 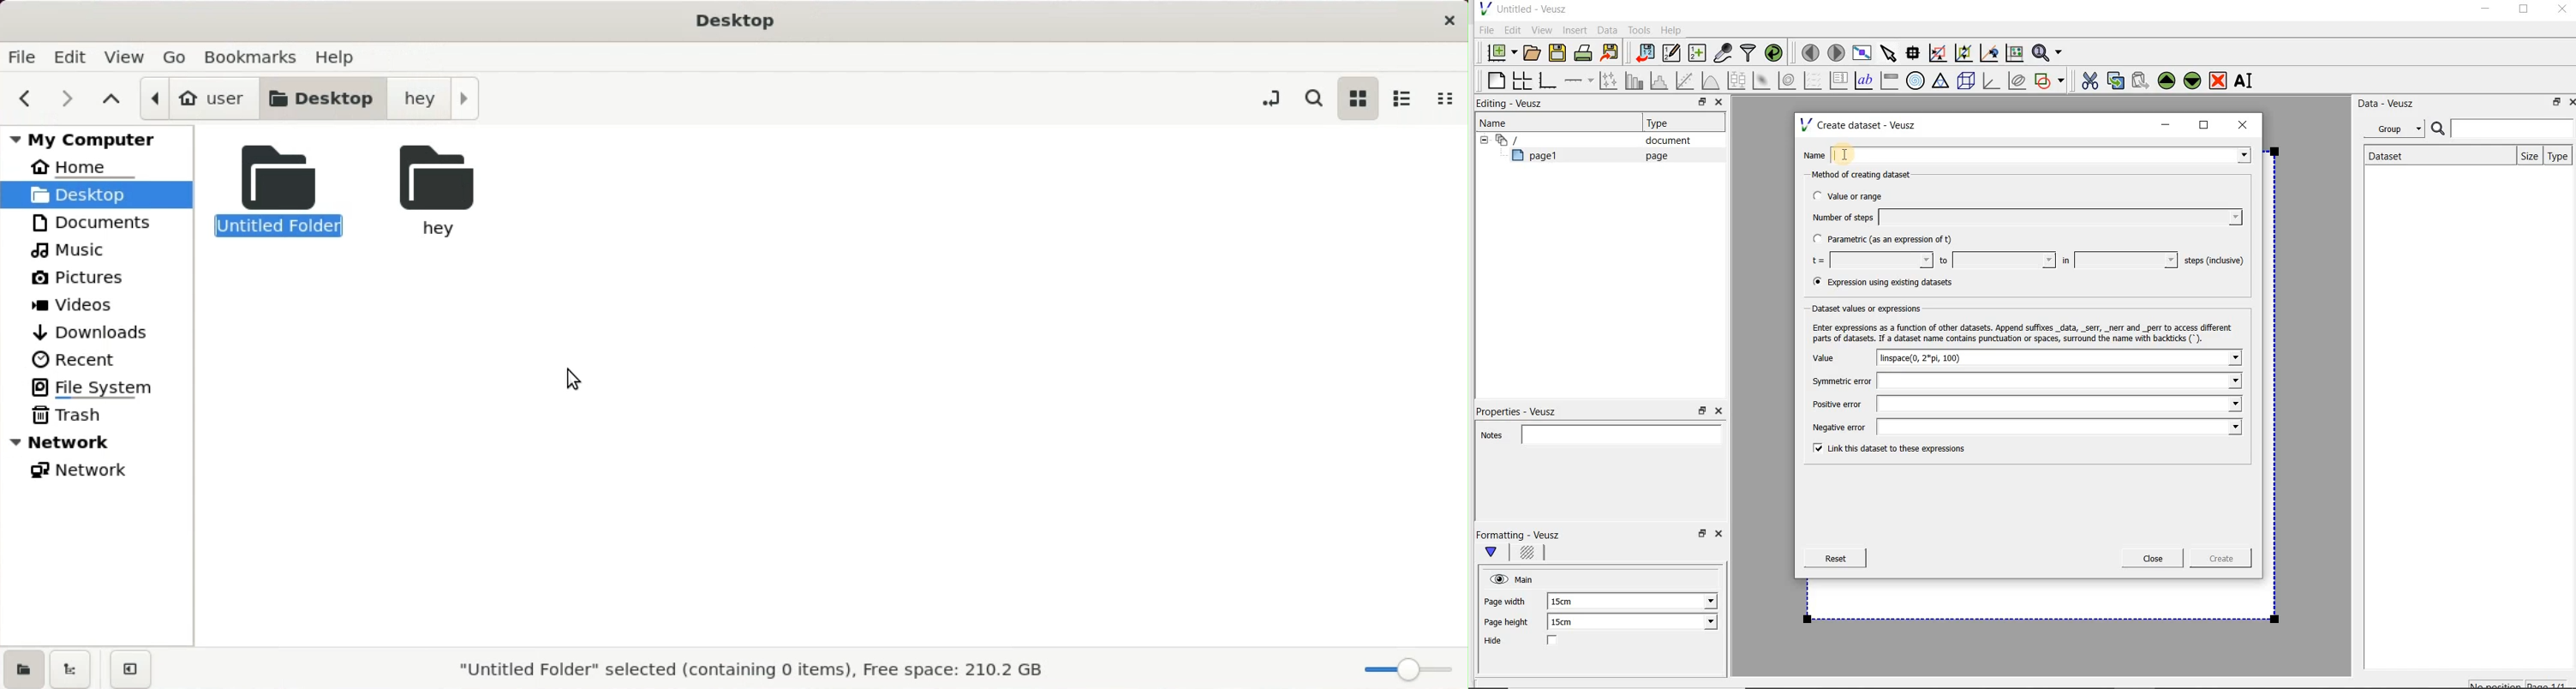 What do you see at coordinates (1511, 624) in the screenshot?
I see `Page height` at bounding box center [1511, 624].